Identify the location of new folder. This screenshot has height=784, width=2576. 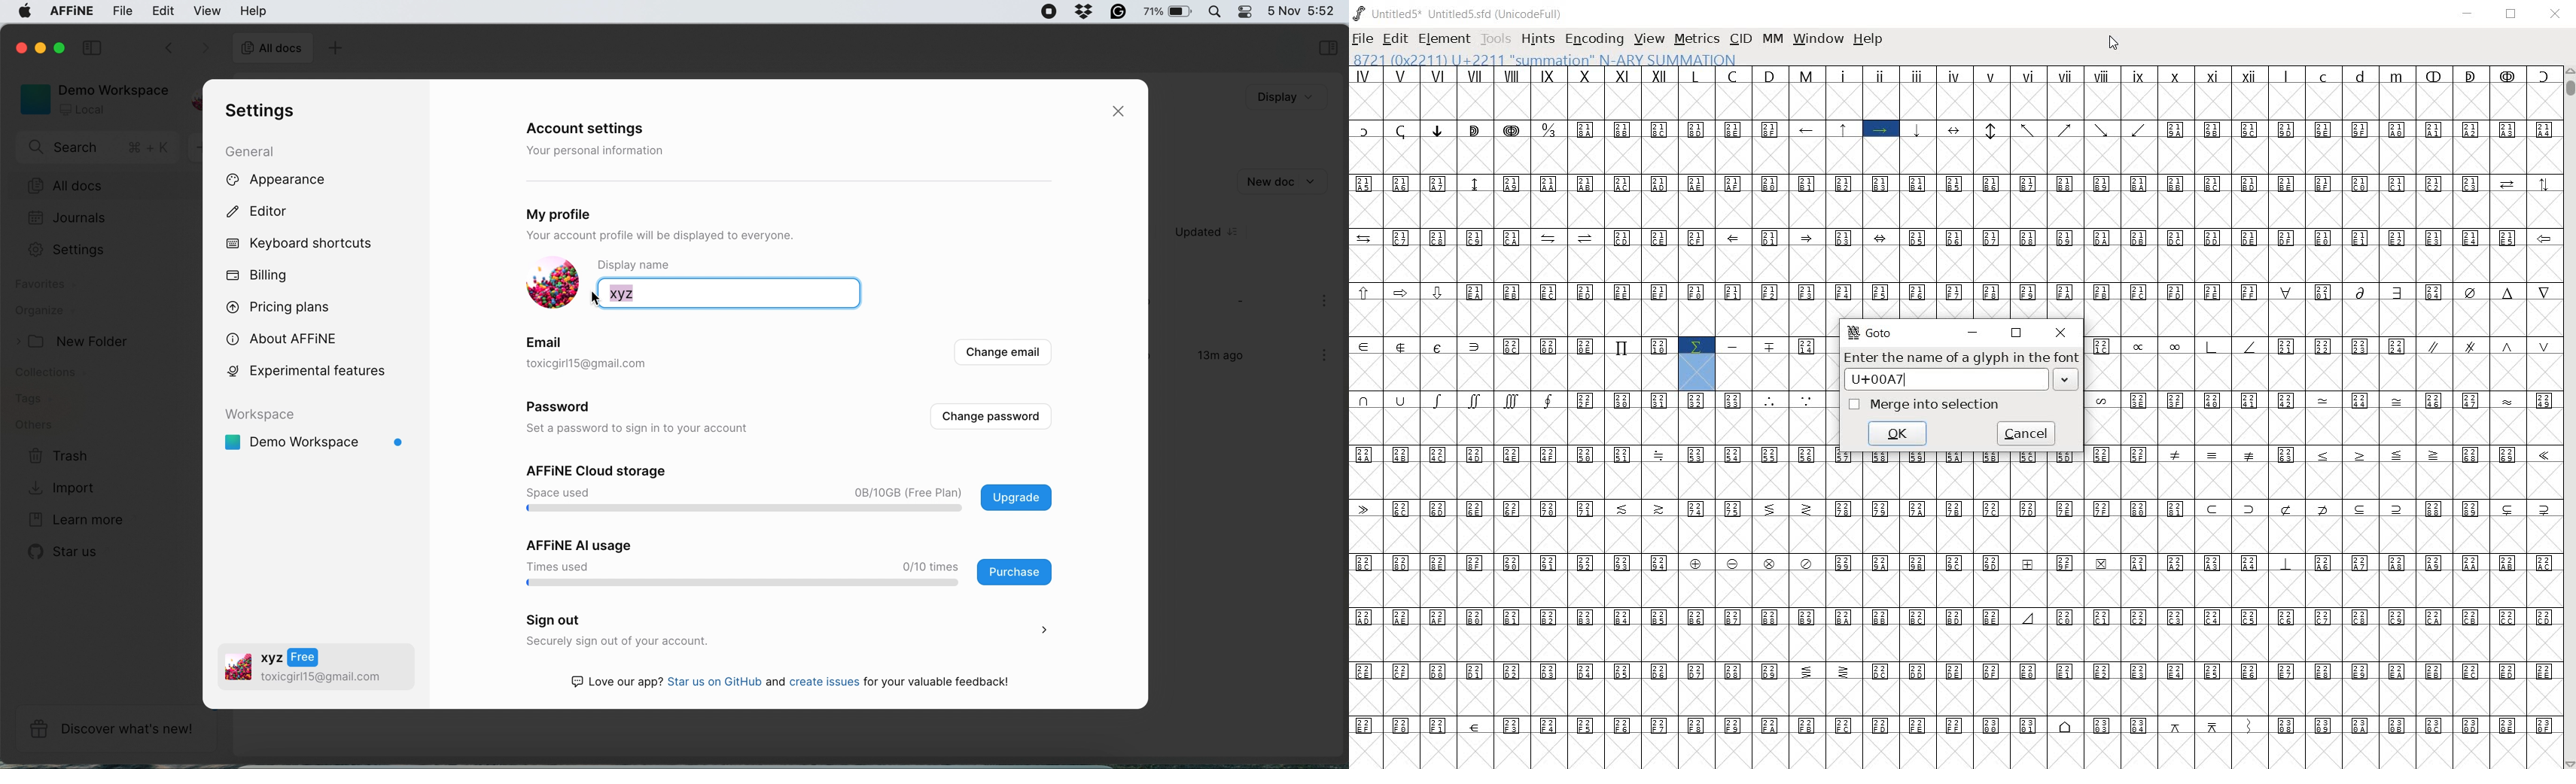
(77, 342).